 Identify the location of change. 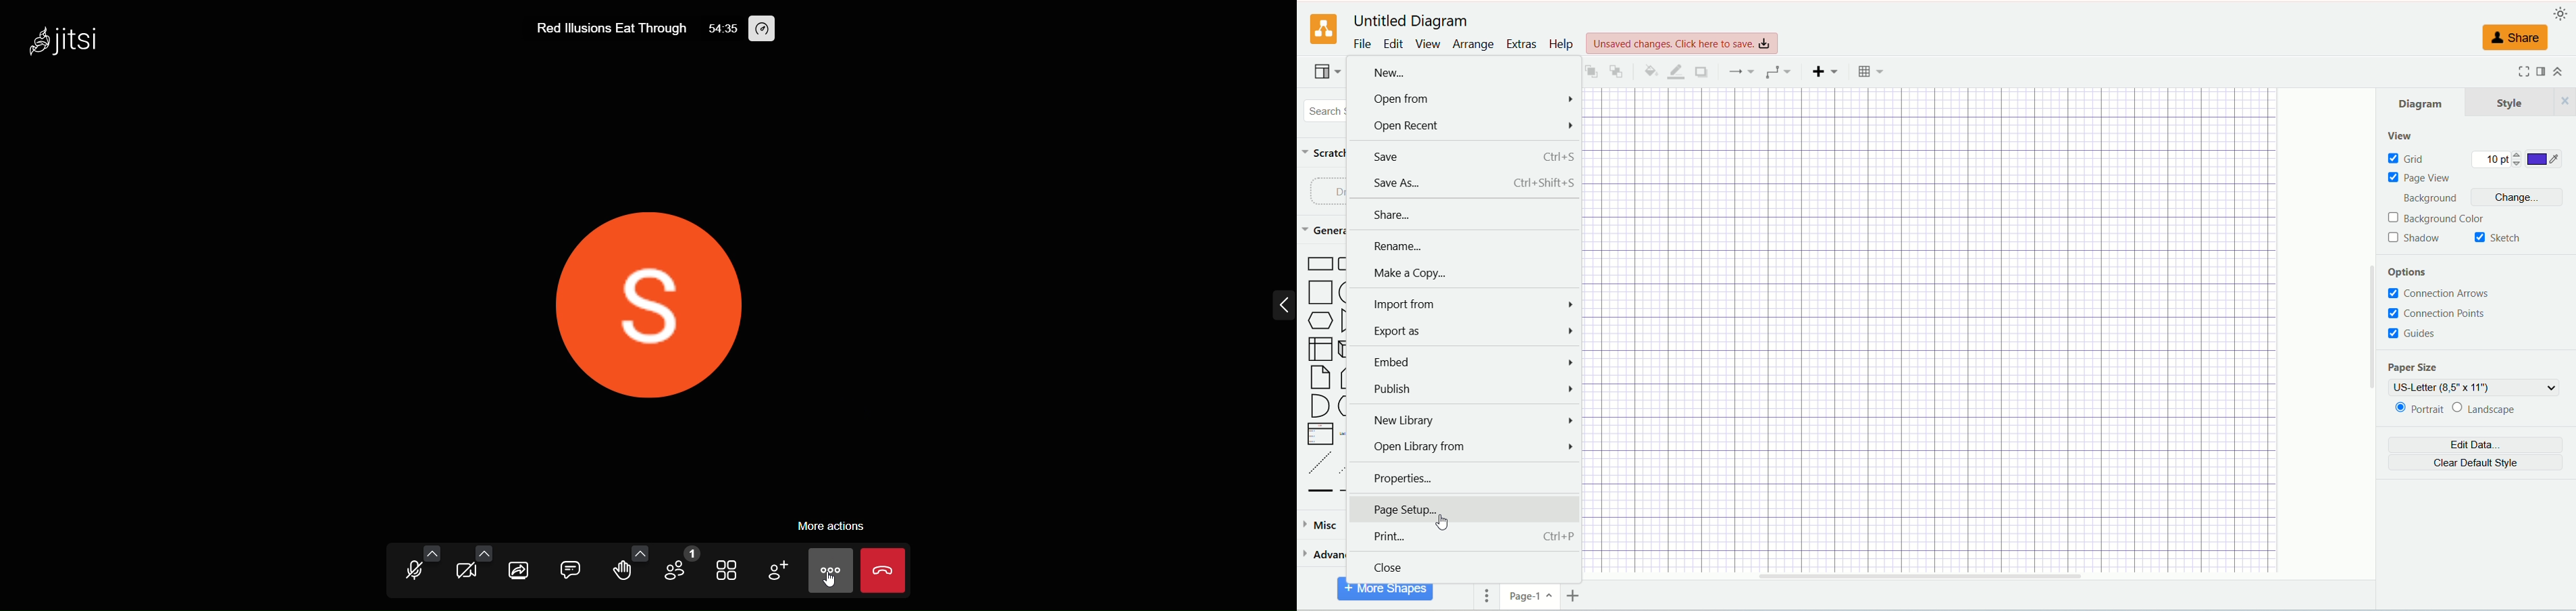
(2522, 199).